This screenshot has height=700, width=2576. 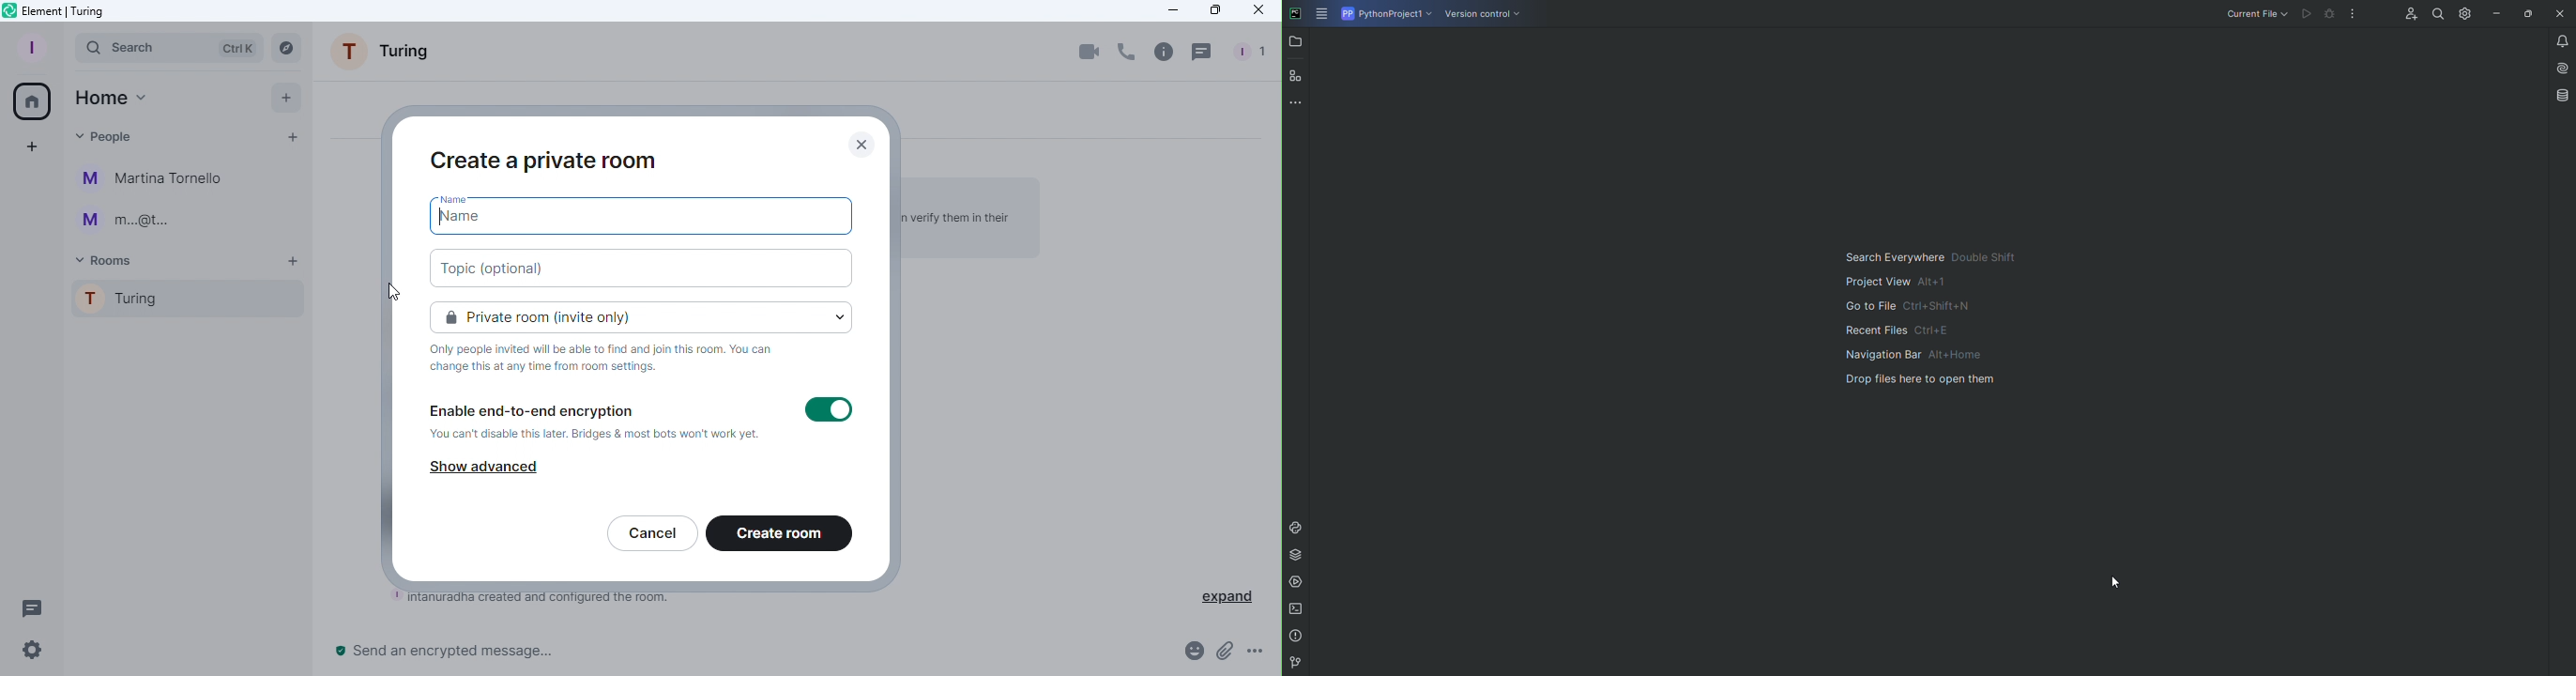 I want to click on Structure, so click(x=1297, y=75).